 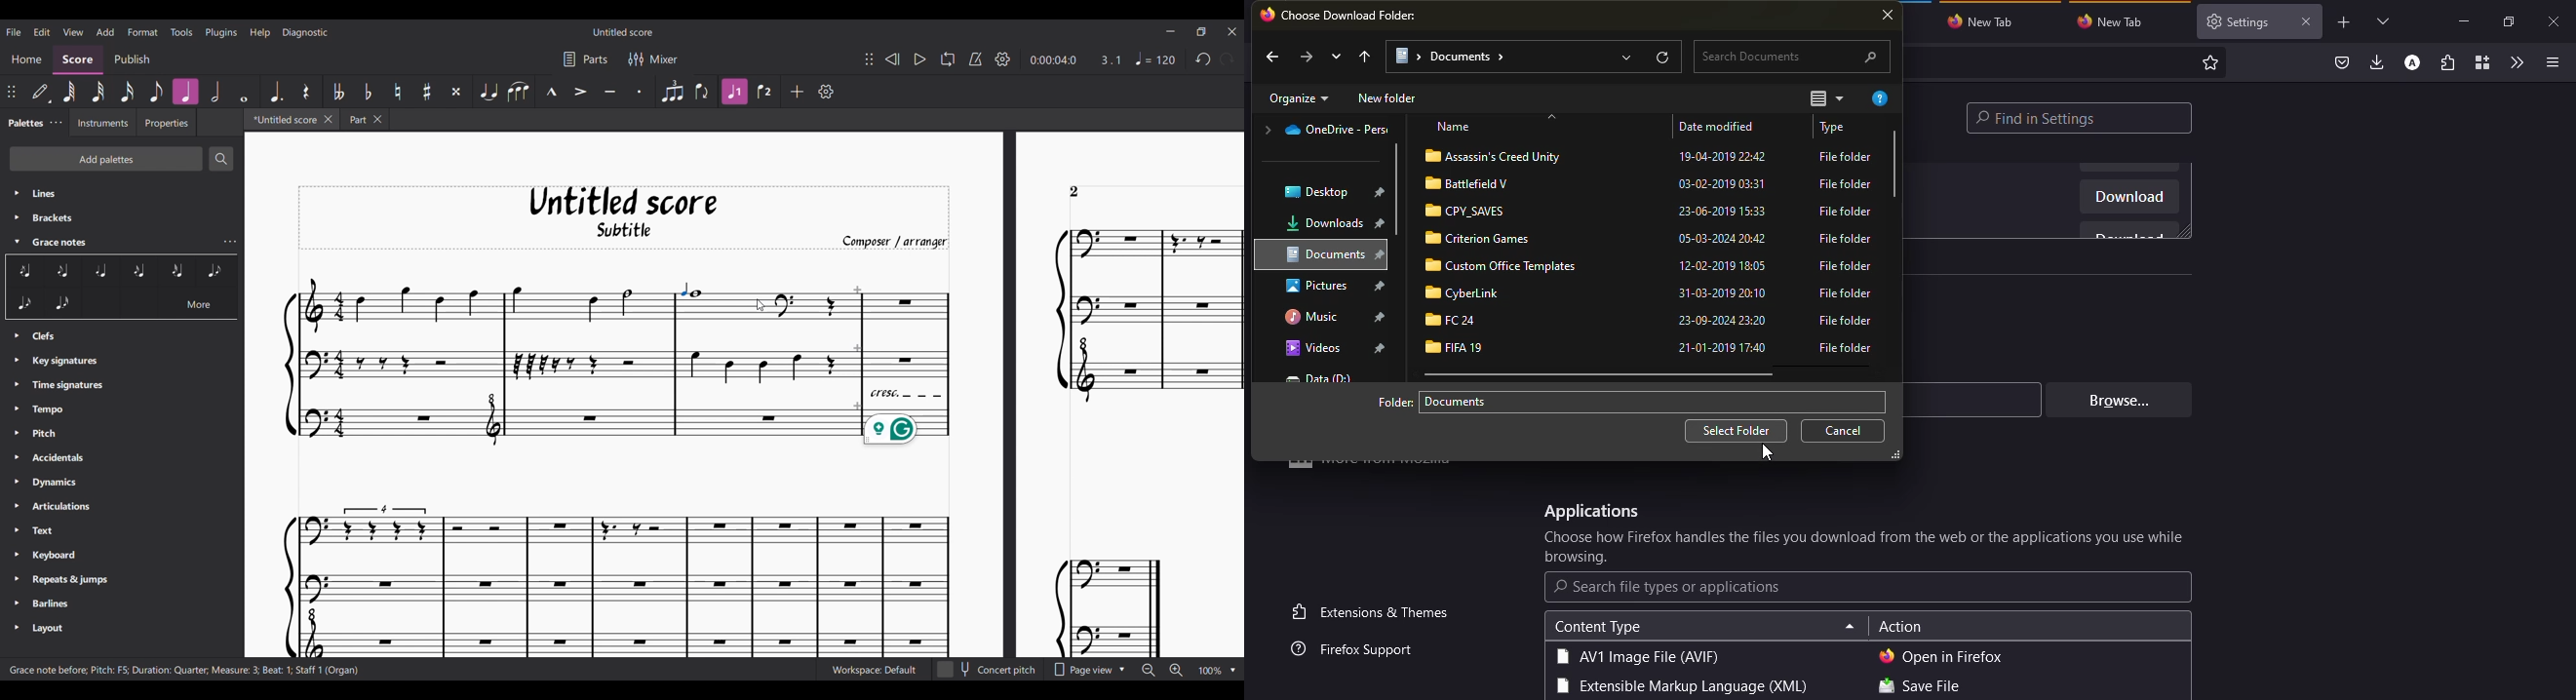 What do you see at coordinates (123, 412) in the screenshot?
I see `Palette list` at bounding box center [123, 412].